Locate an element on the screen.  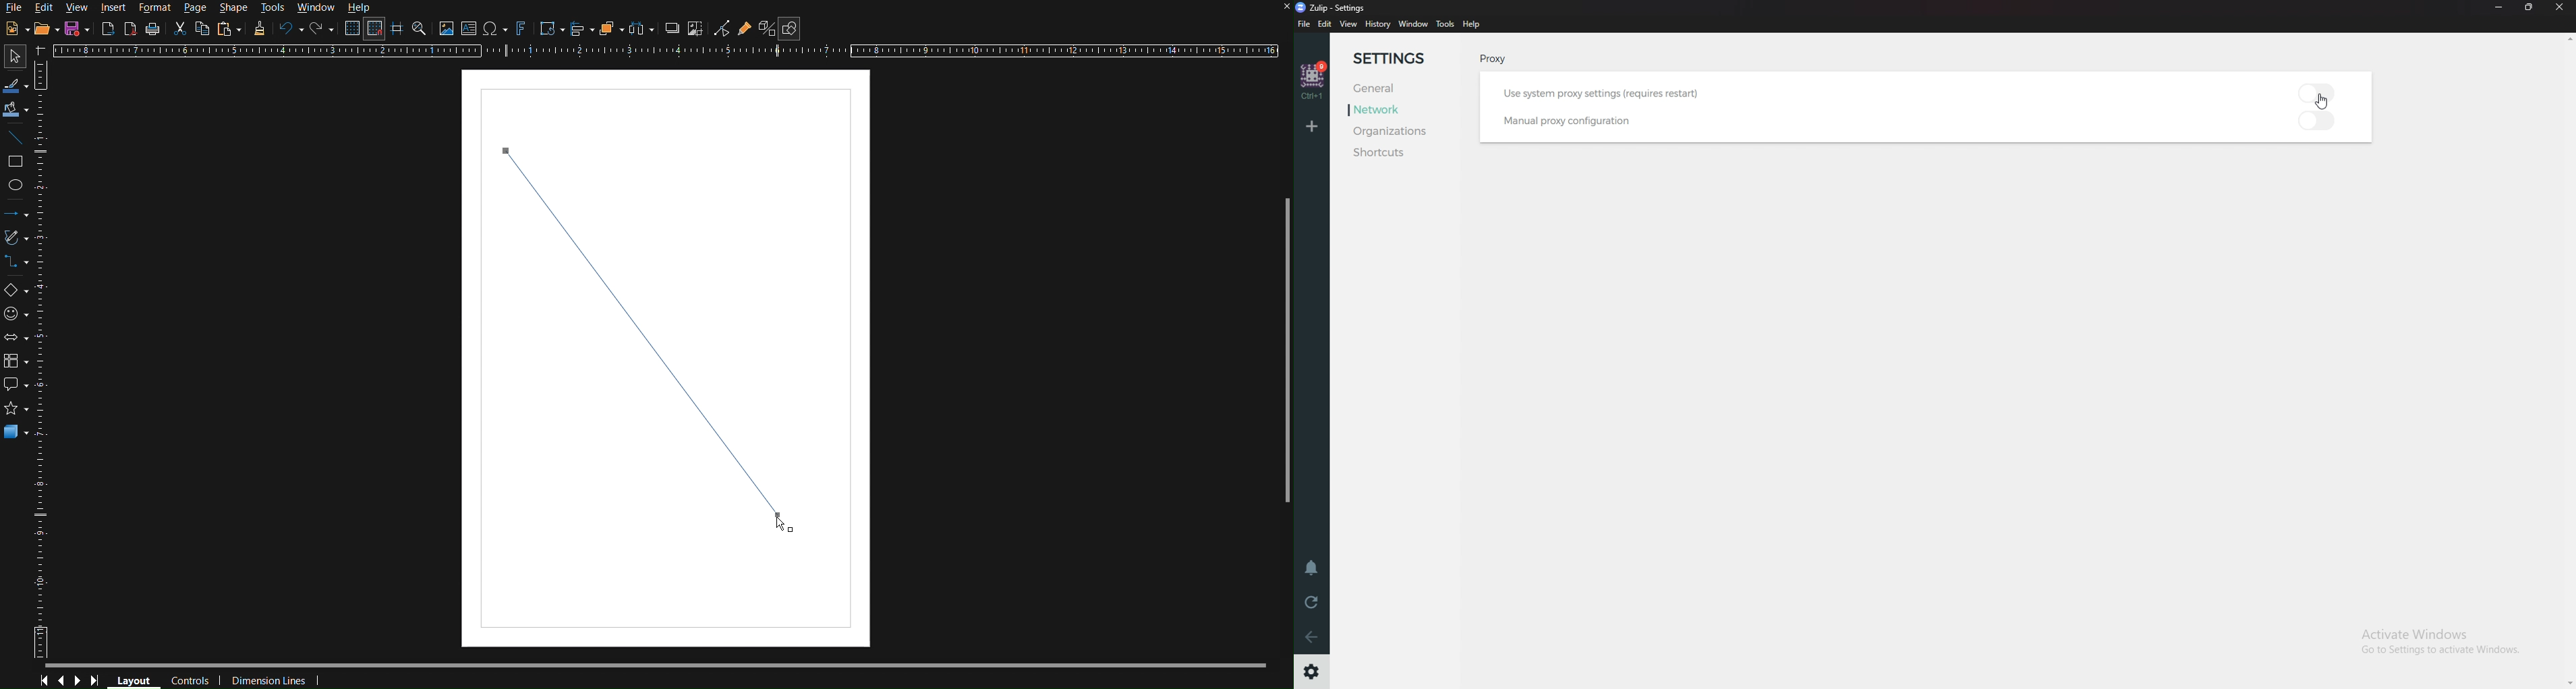
Back is located at coordinates (1309, 636).